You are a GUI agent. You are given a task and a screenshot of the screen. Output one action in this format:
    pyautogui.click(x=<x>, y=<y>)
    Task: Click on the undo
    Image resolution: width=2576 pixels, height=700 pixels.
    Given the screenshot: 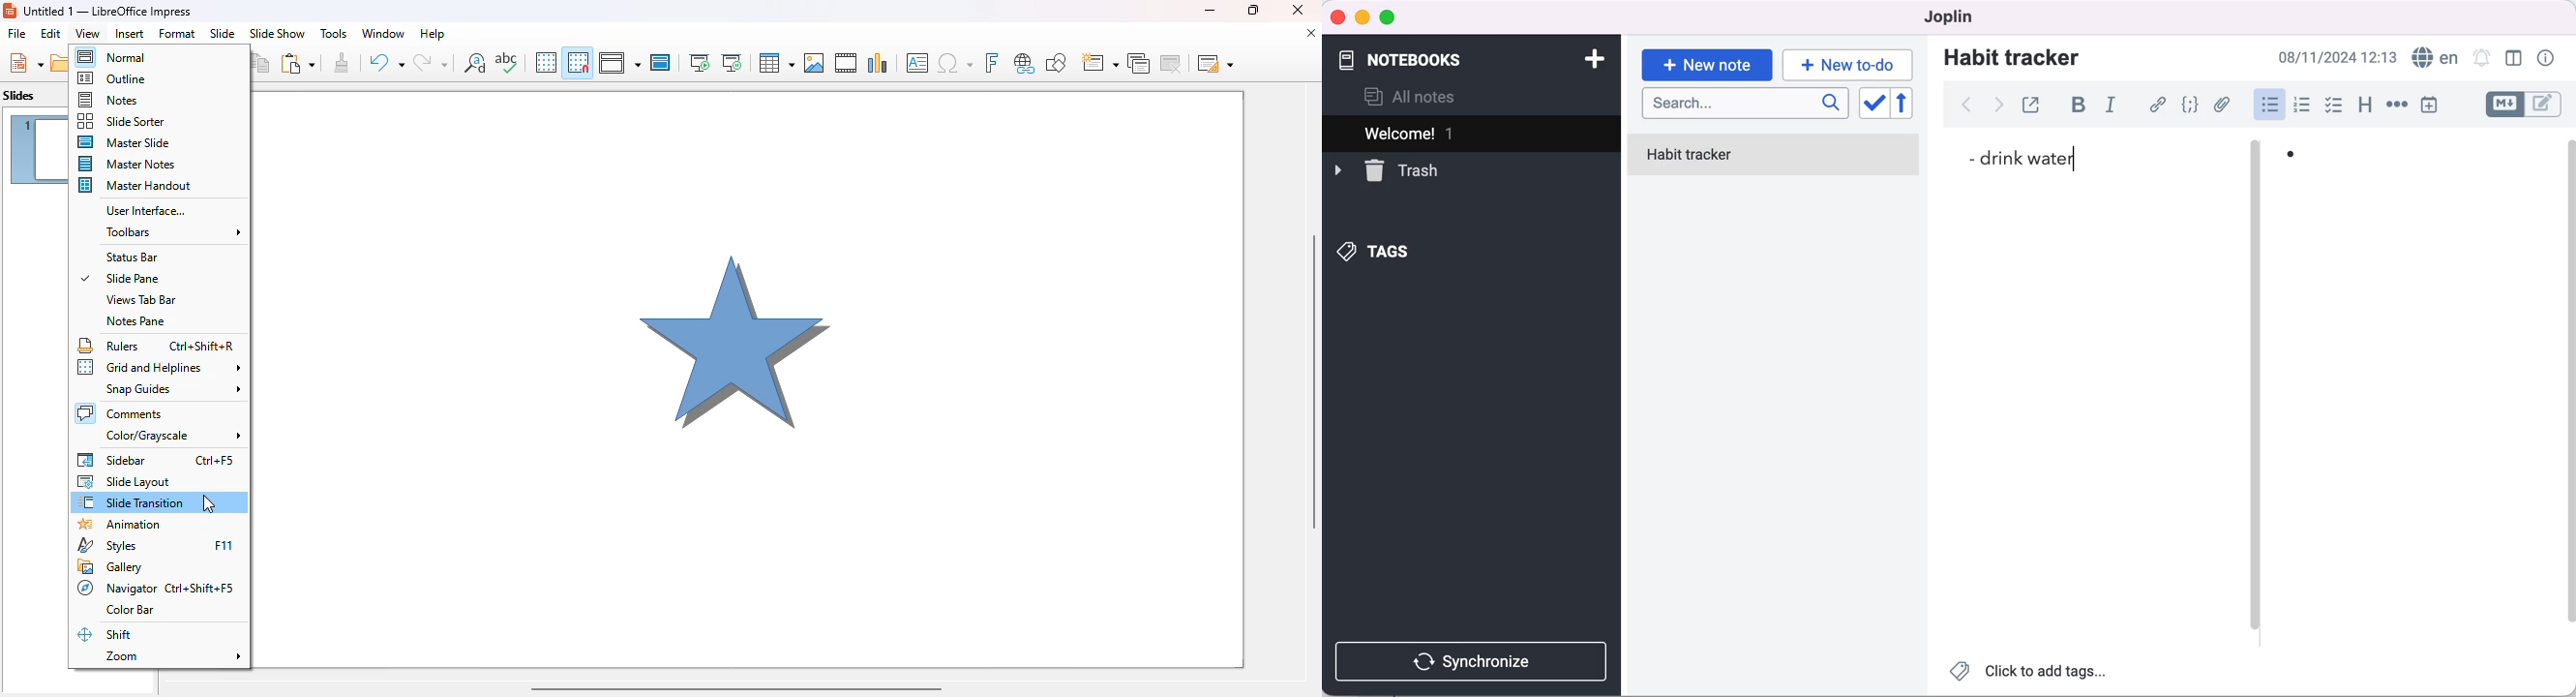 What is the action you would take?
    pyautogui.click(x=385, y=63)
    